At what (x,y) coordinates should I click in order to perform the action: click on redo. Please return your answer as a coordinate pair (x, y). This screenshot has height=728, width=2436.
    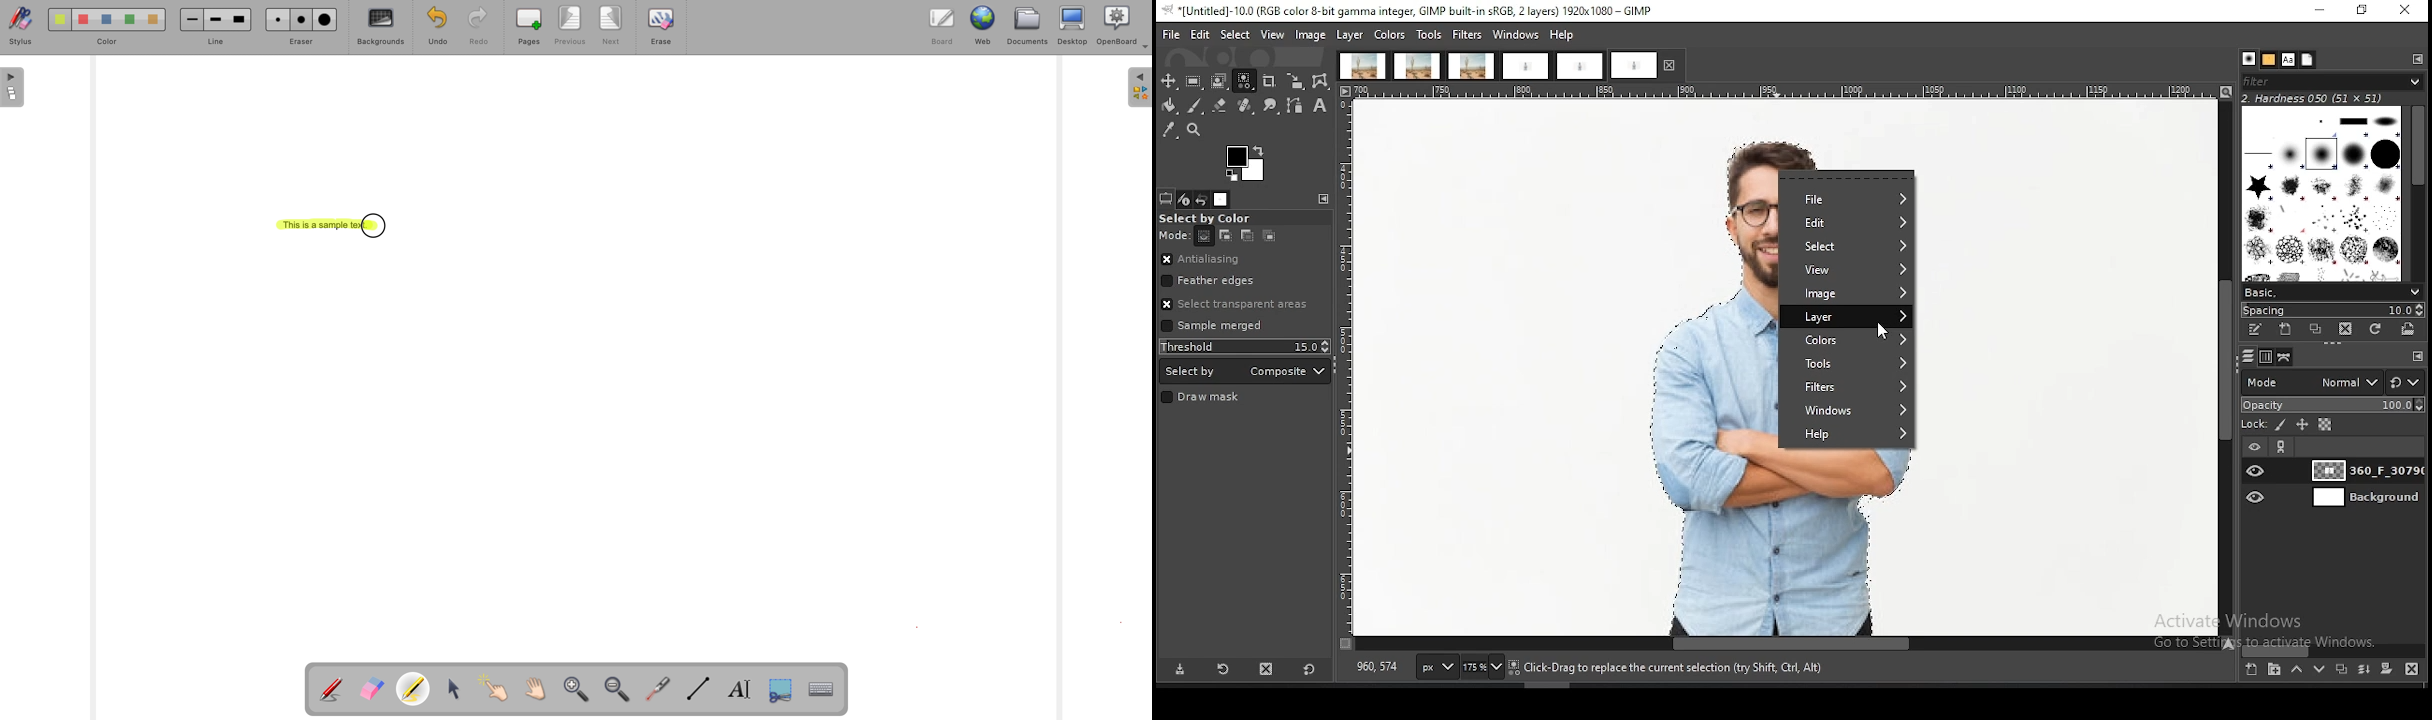
    Looking at the image, I should click on (474, 27).